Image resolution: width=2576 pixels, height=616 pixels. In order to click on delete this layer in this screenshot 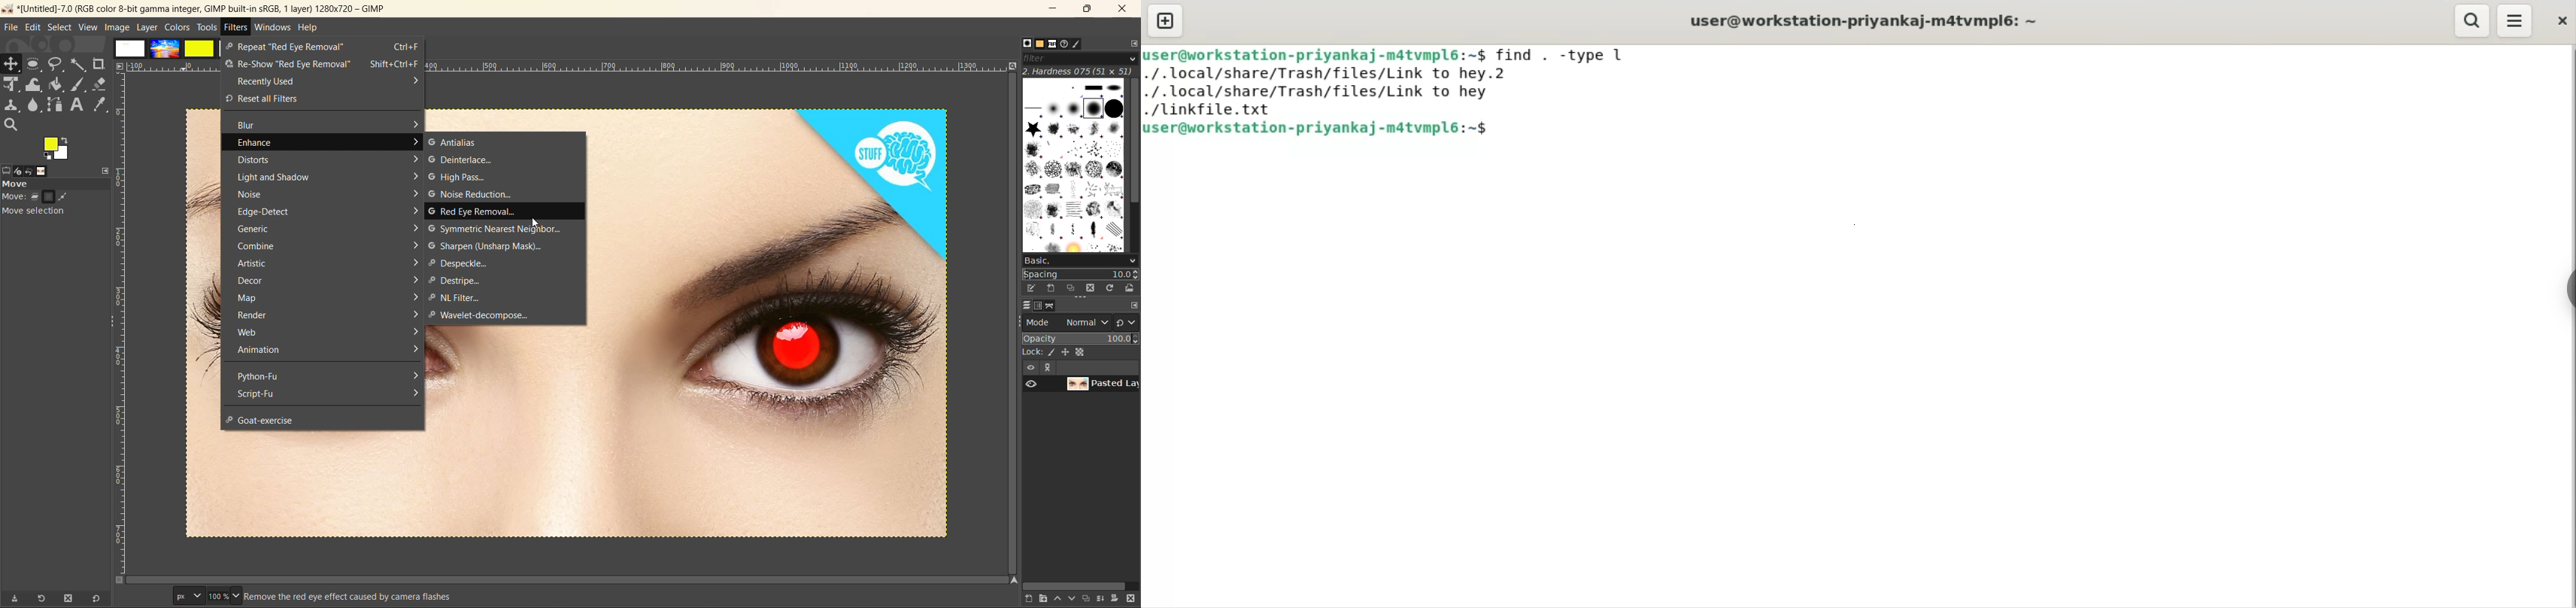, I will do `click(1135, 601)`.